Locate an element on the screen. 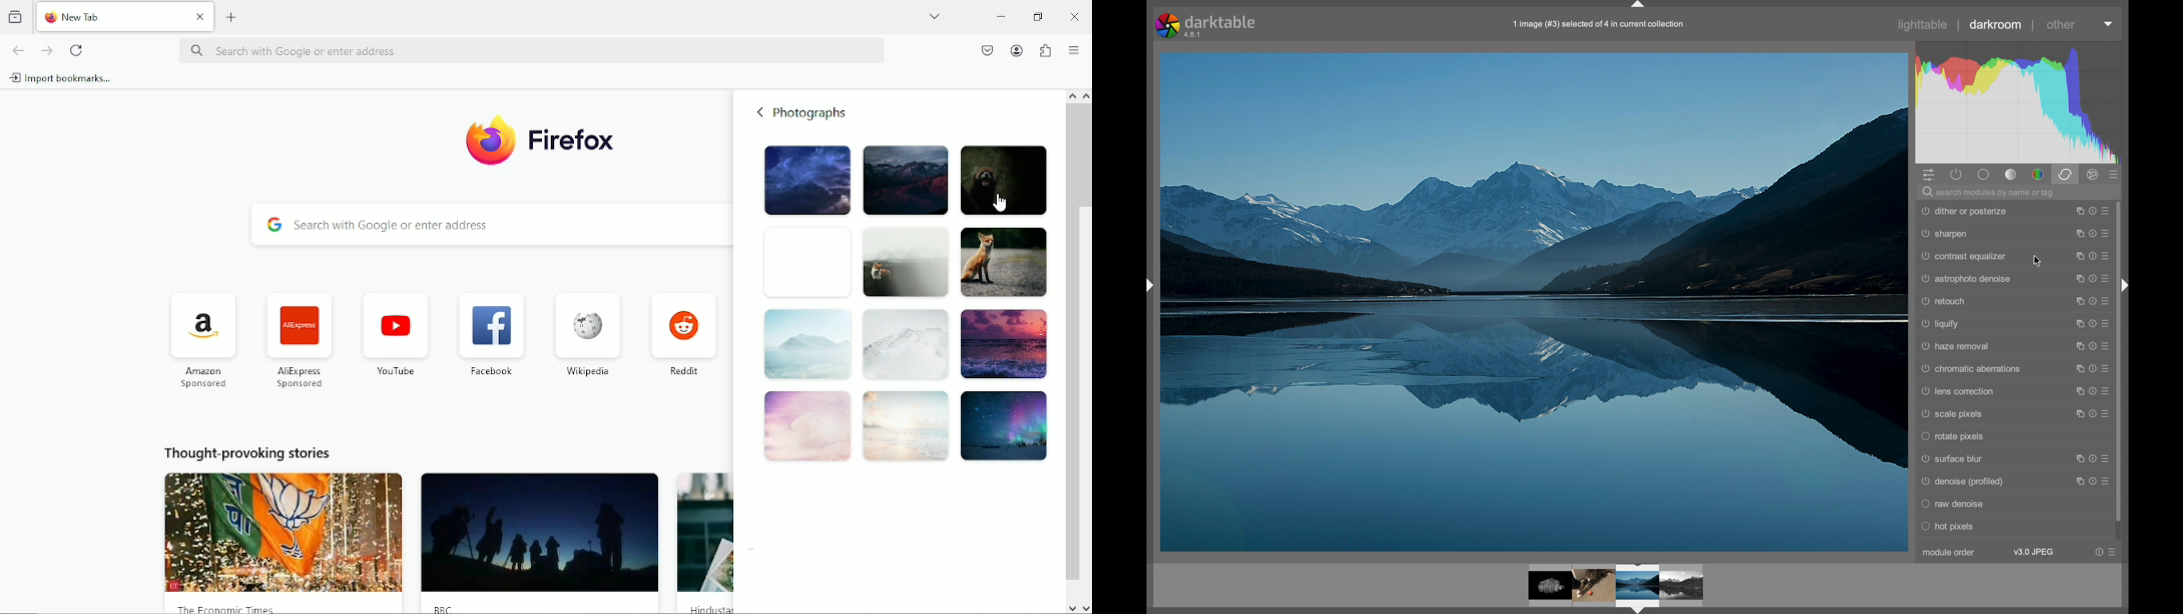  chromatic aberrations is located at coordinates (1972, 368).